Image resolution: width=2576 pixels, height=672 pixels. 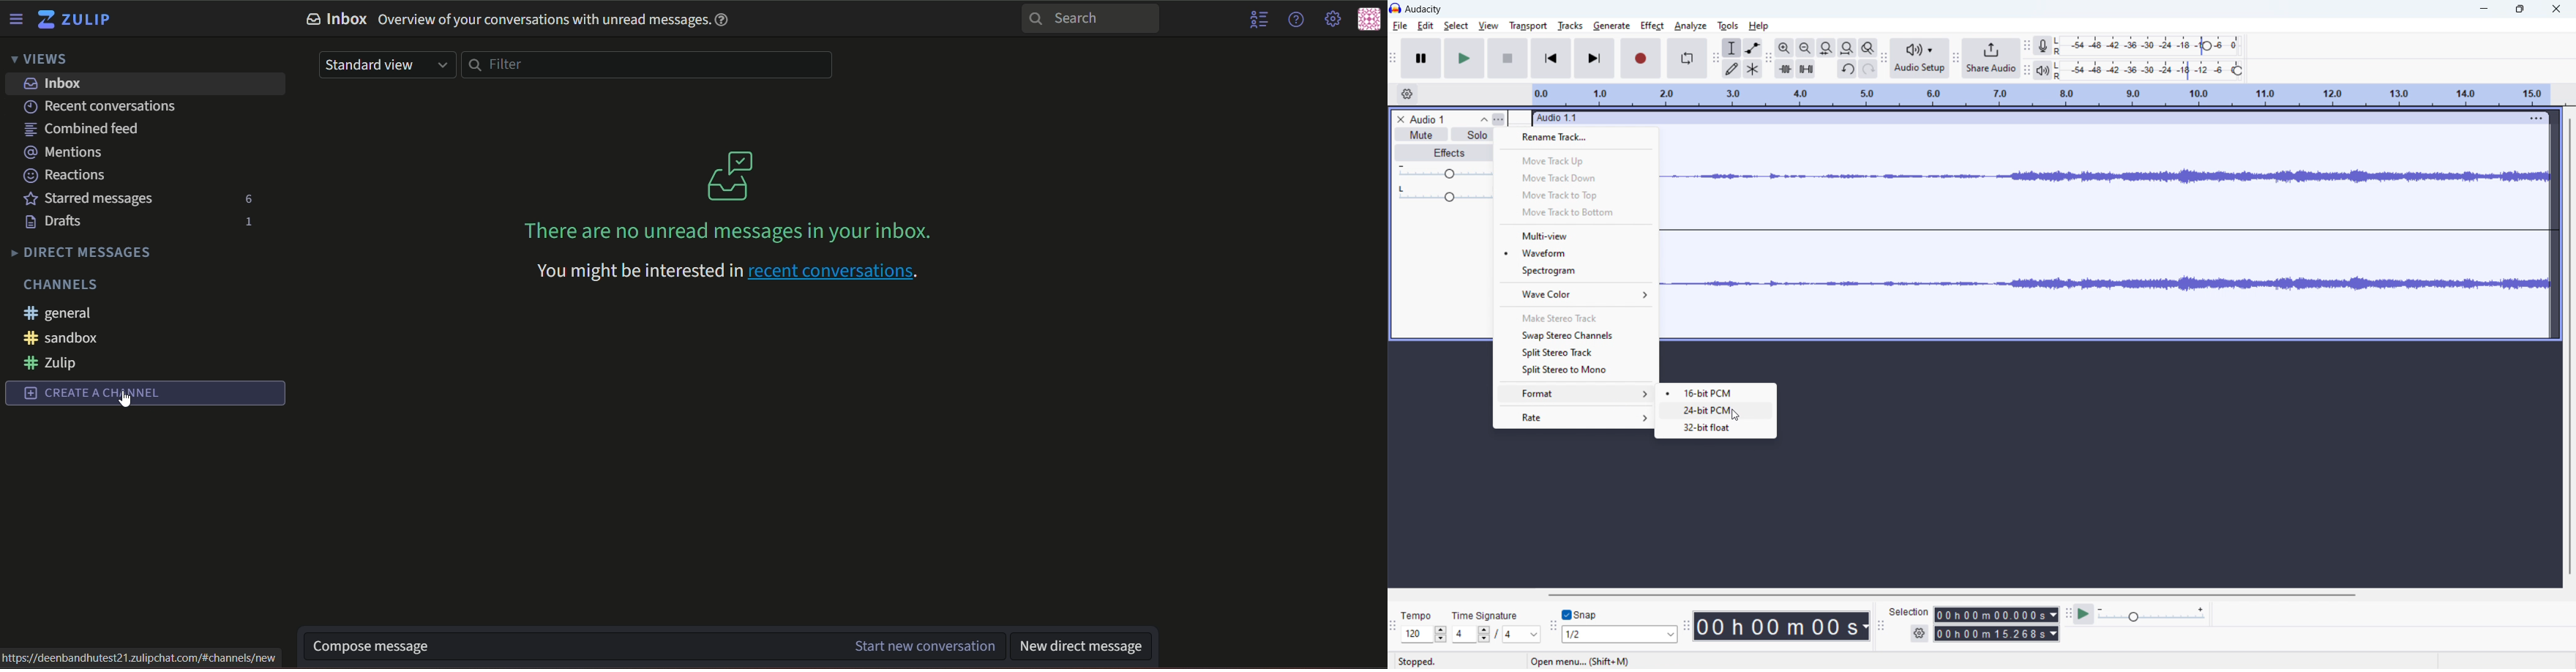 What do you see at coordinates (64, 284) in the screenshot?
I see `channels` at bounding box center [64, 284].